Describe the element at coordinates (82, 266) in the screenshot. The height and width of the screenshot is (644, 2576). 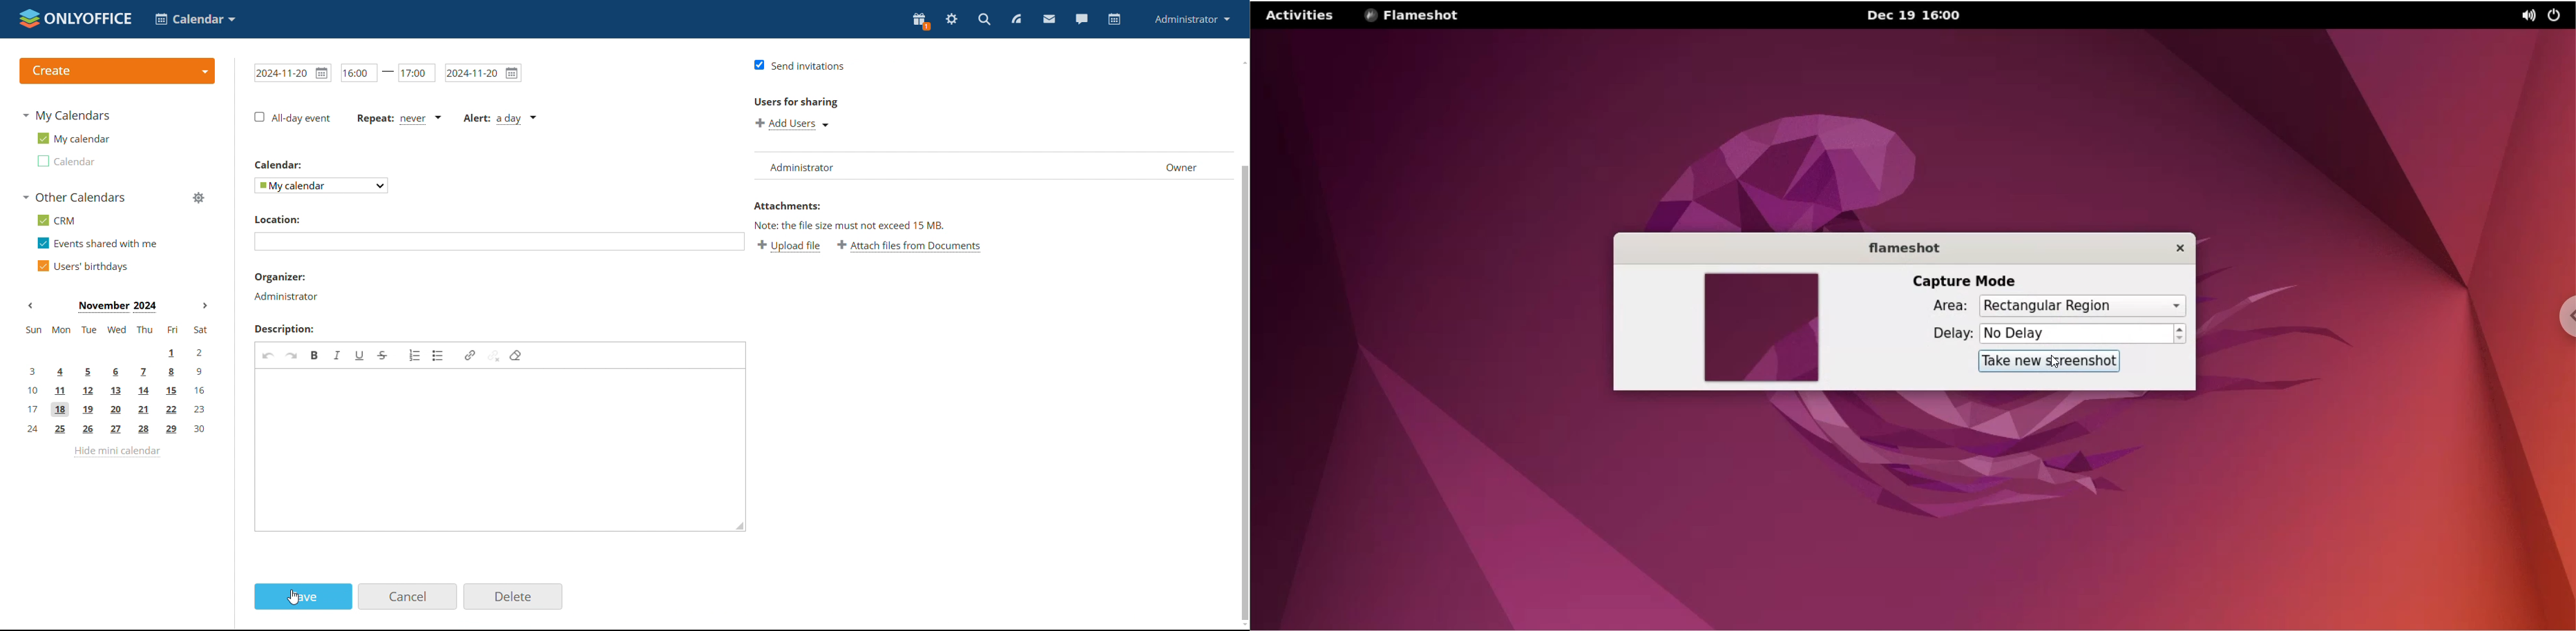
I see `users' birthdays ` at that location.